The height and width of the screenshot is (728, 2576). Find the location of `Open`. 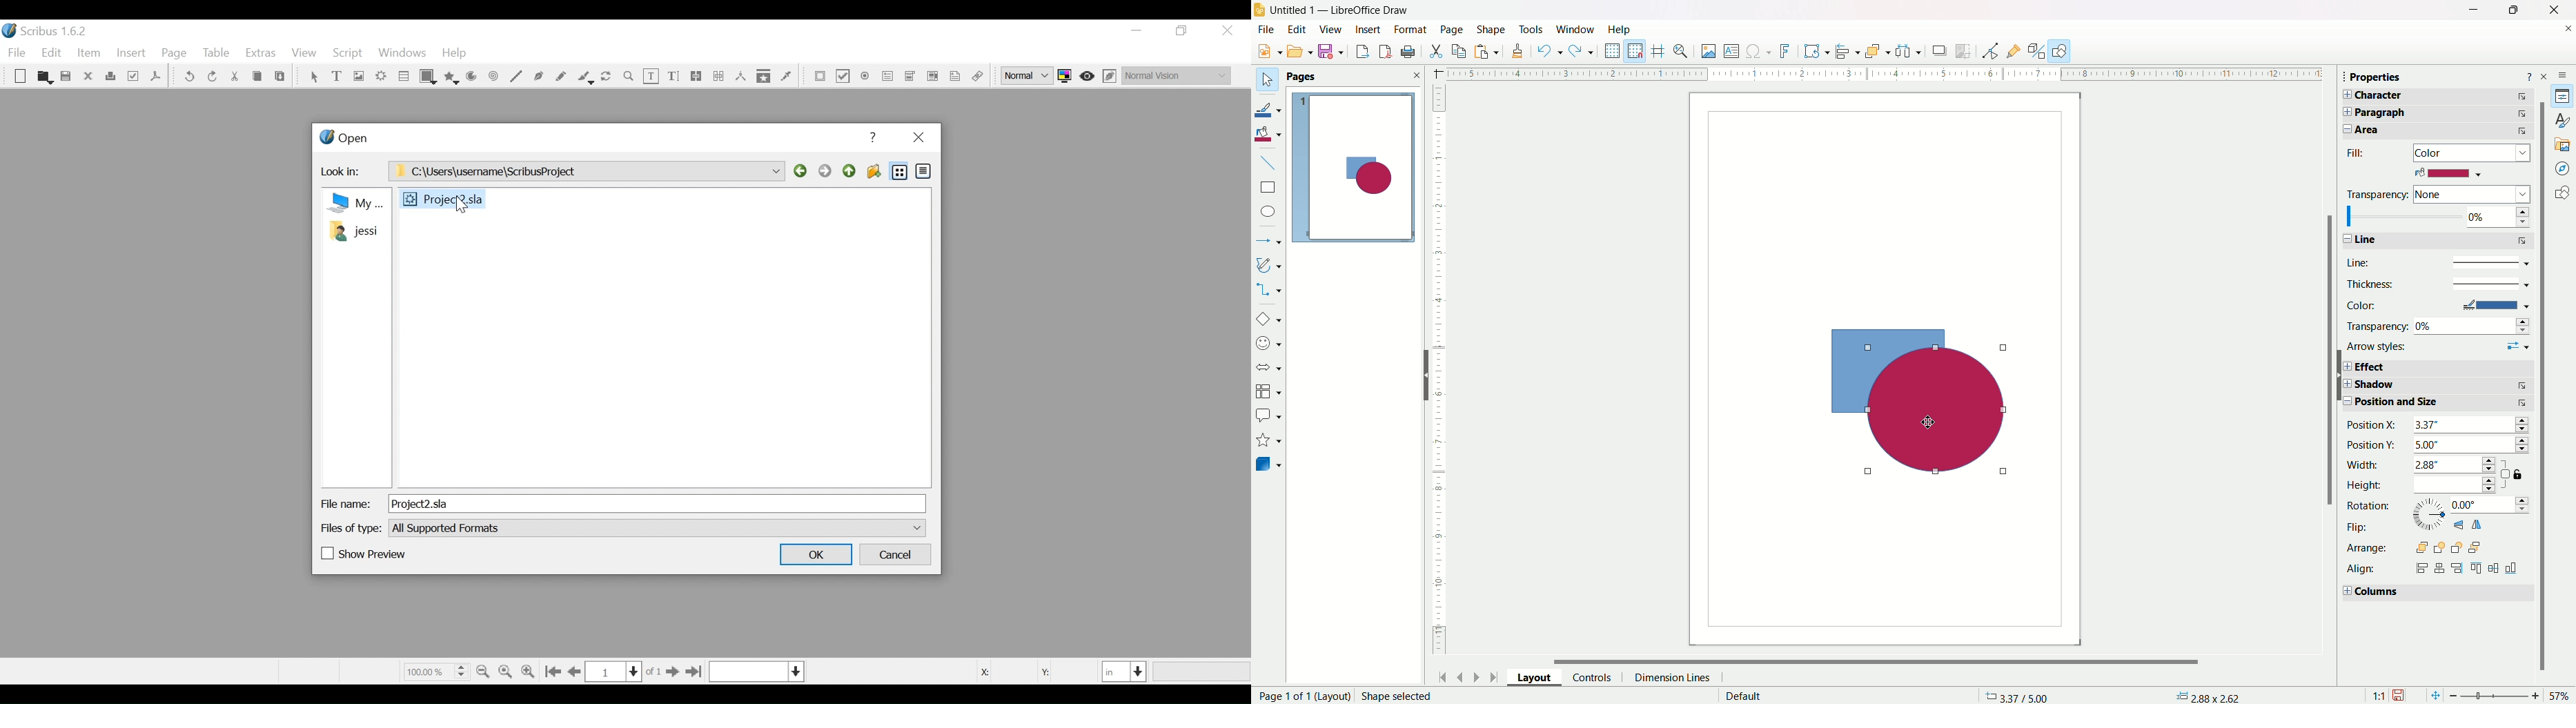

Open is located at coordinates (44, 77).